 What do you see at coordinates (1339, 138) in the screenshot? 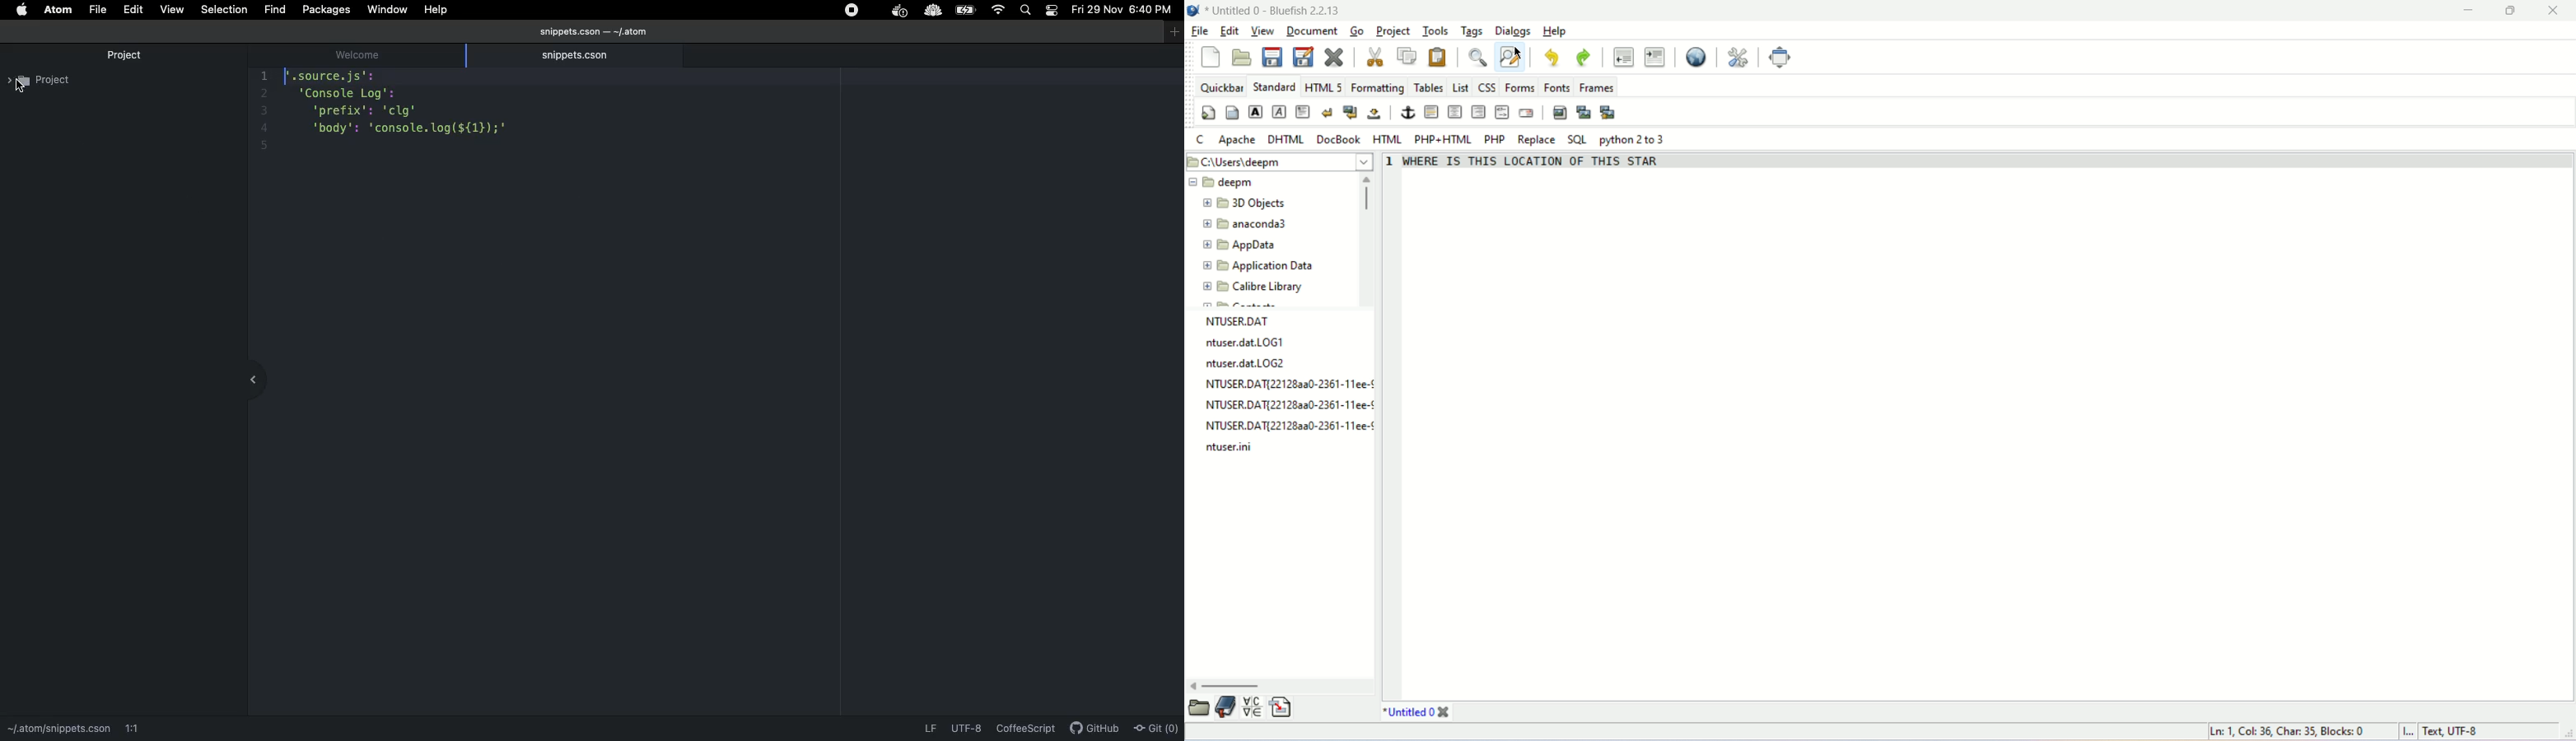
I see `DocBook` at bounding box center [1339, 138].